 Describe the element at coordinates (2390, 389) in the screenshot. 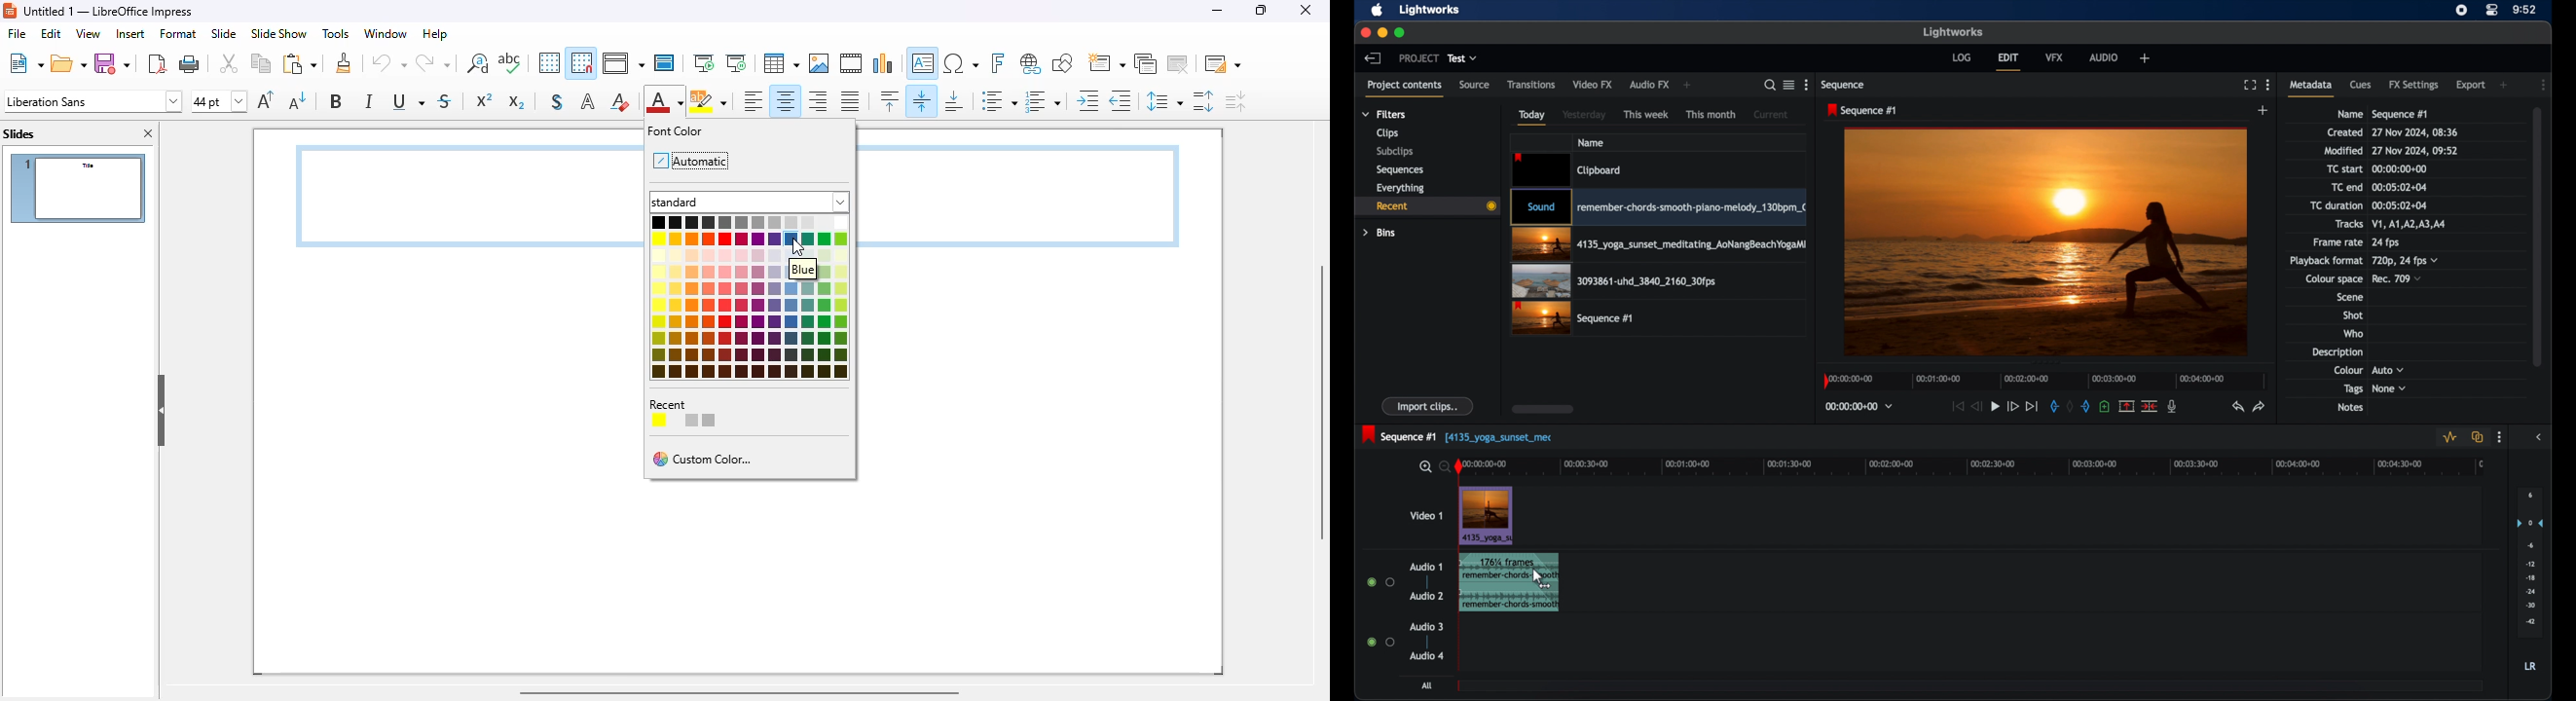

I see `none` at that location.